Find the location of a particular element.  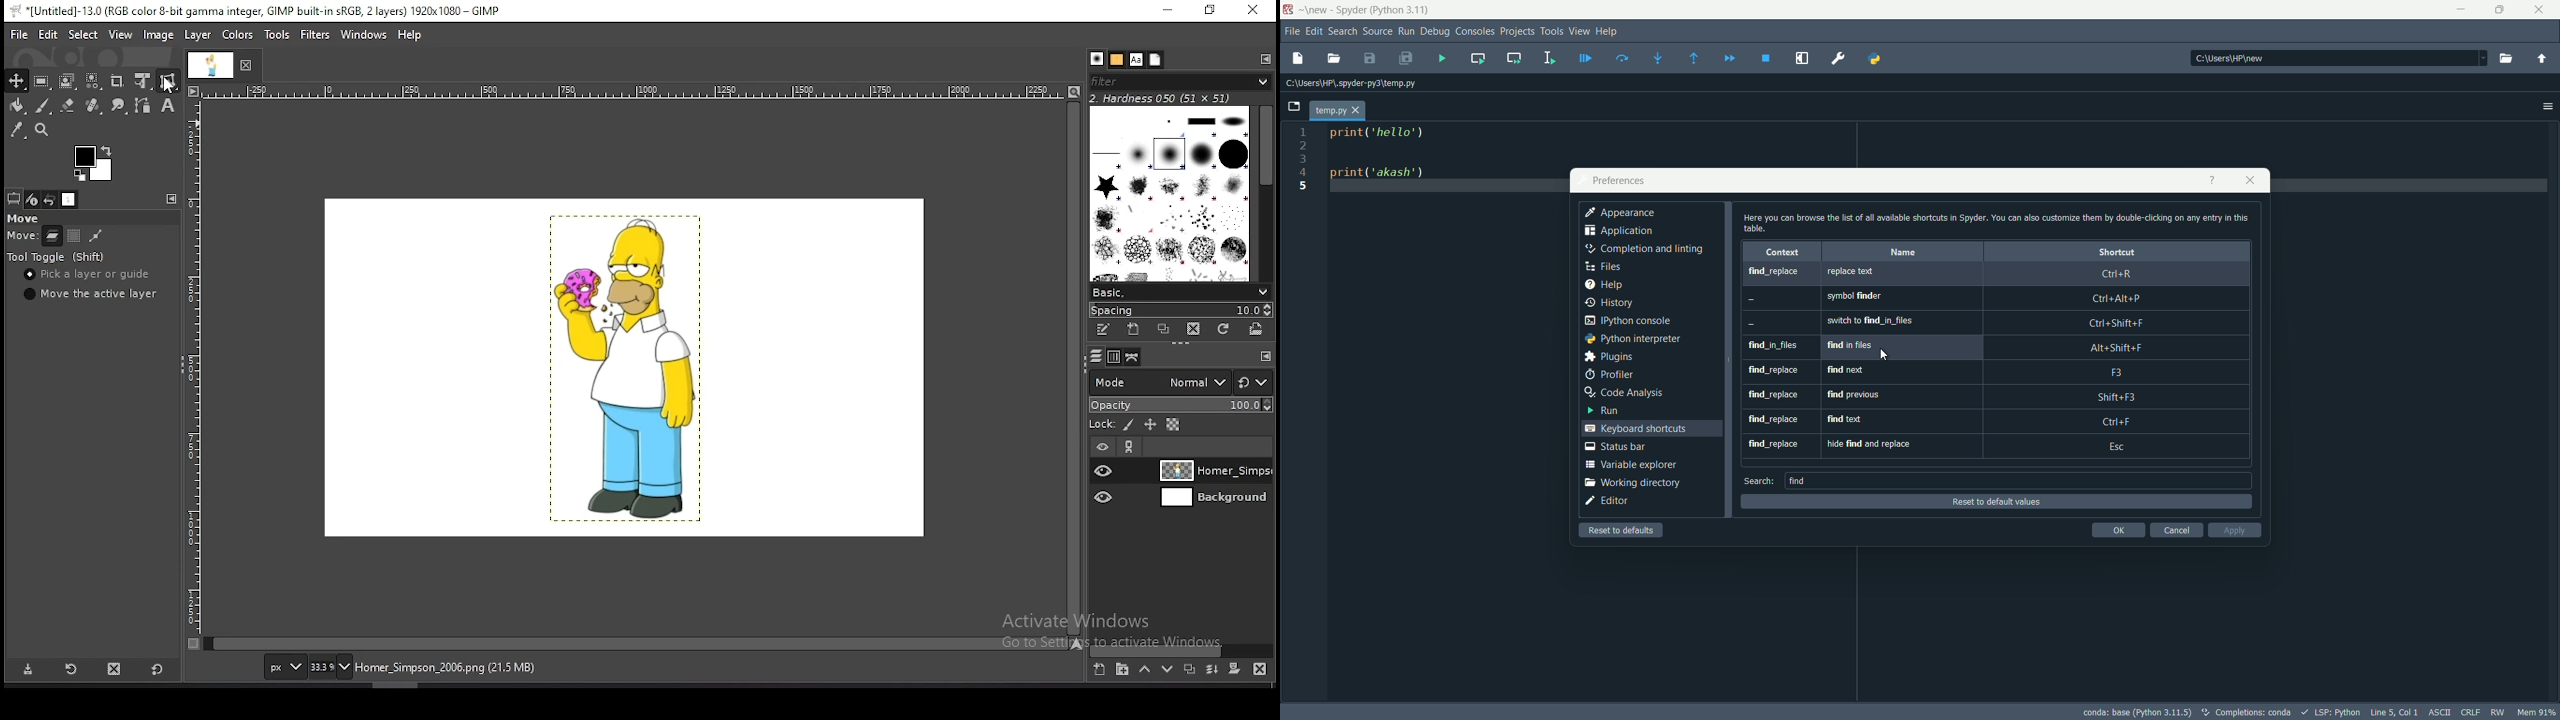

continue execution untill next function is located at coordinates (1696, 59).